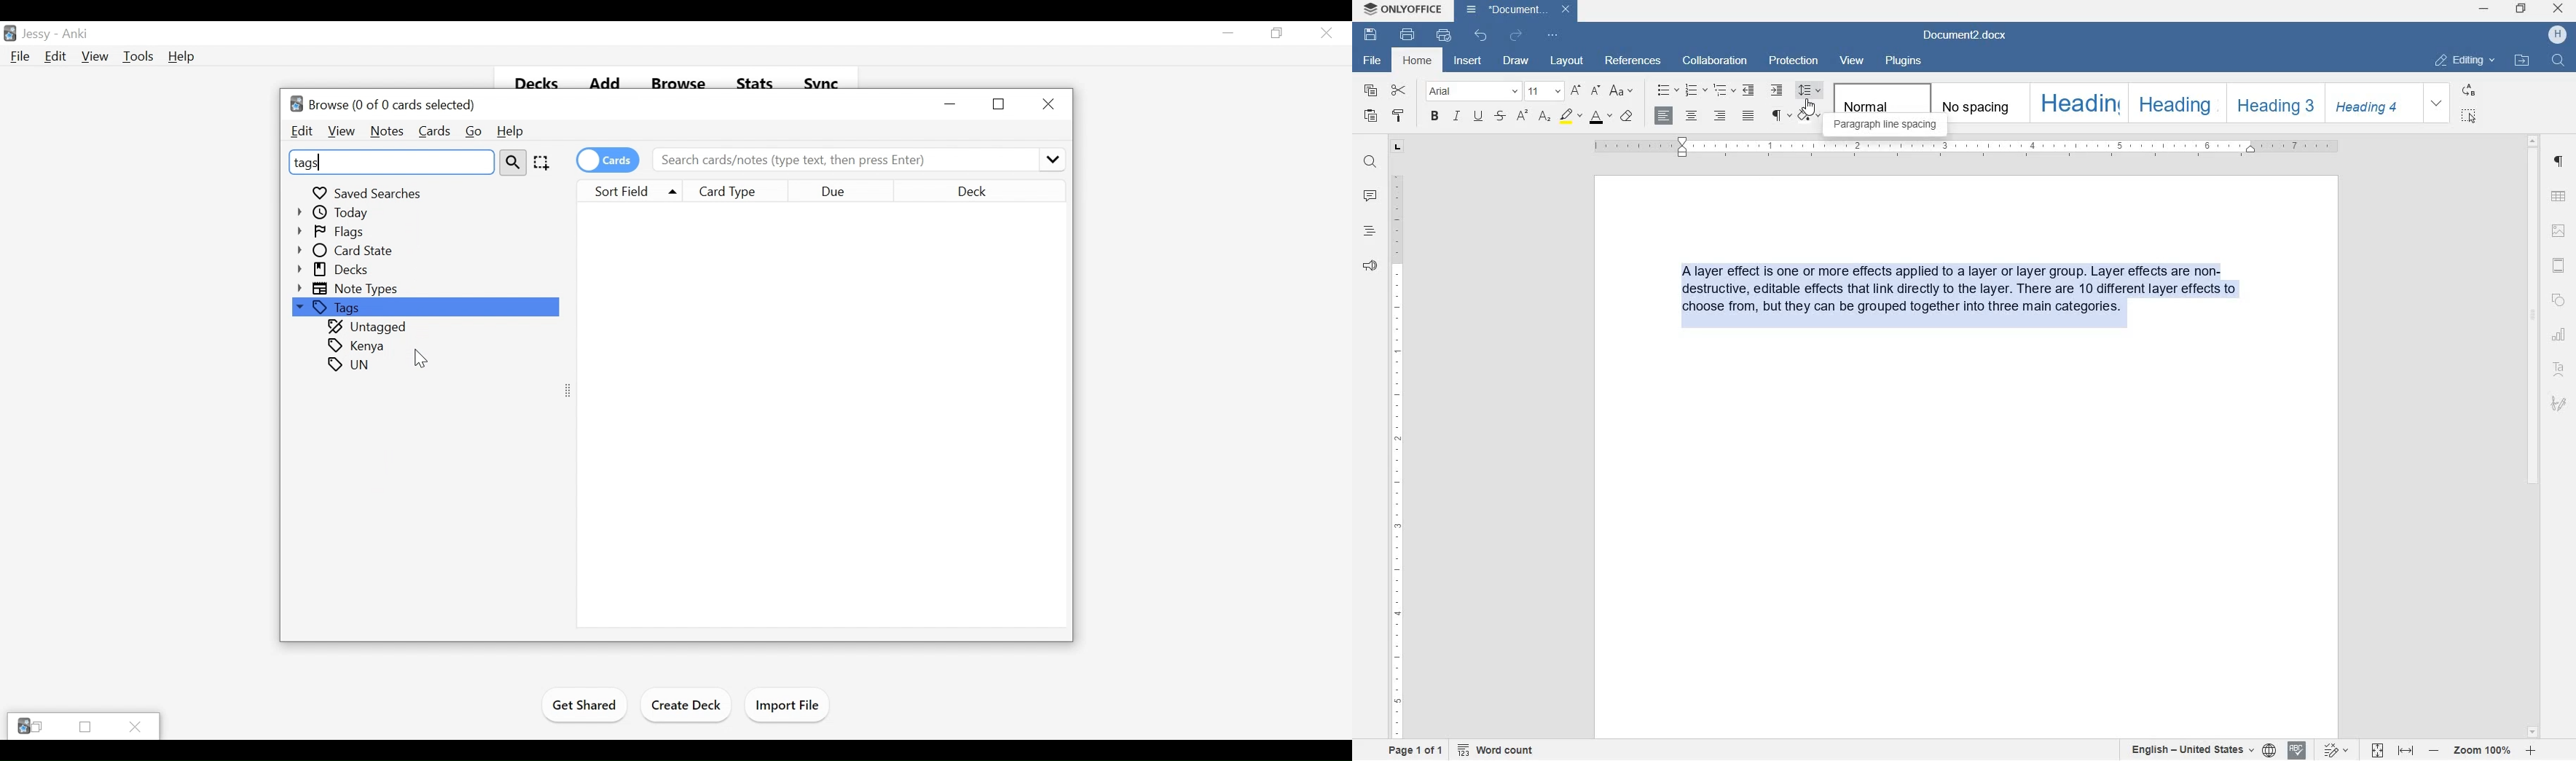  Describe the element at coordinates (357, 346) in the screenshot. I see `Tags` at that location.